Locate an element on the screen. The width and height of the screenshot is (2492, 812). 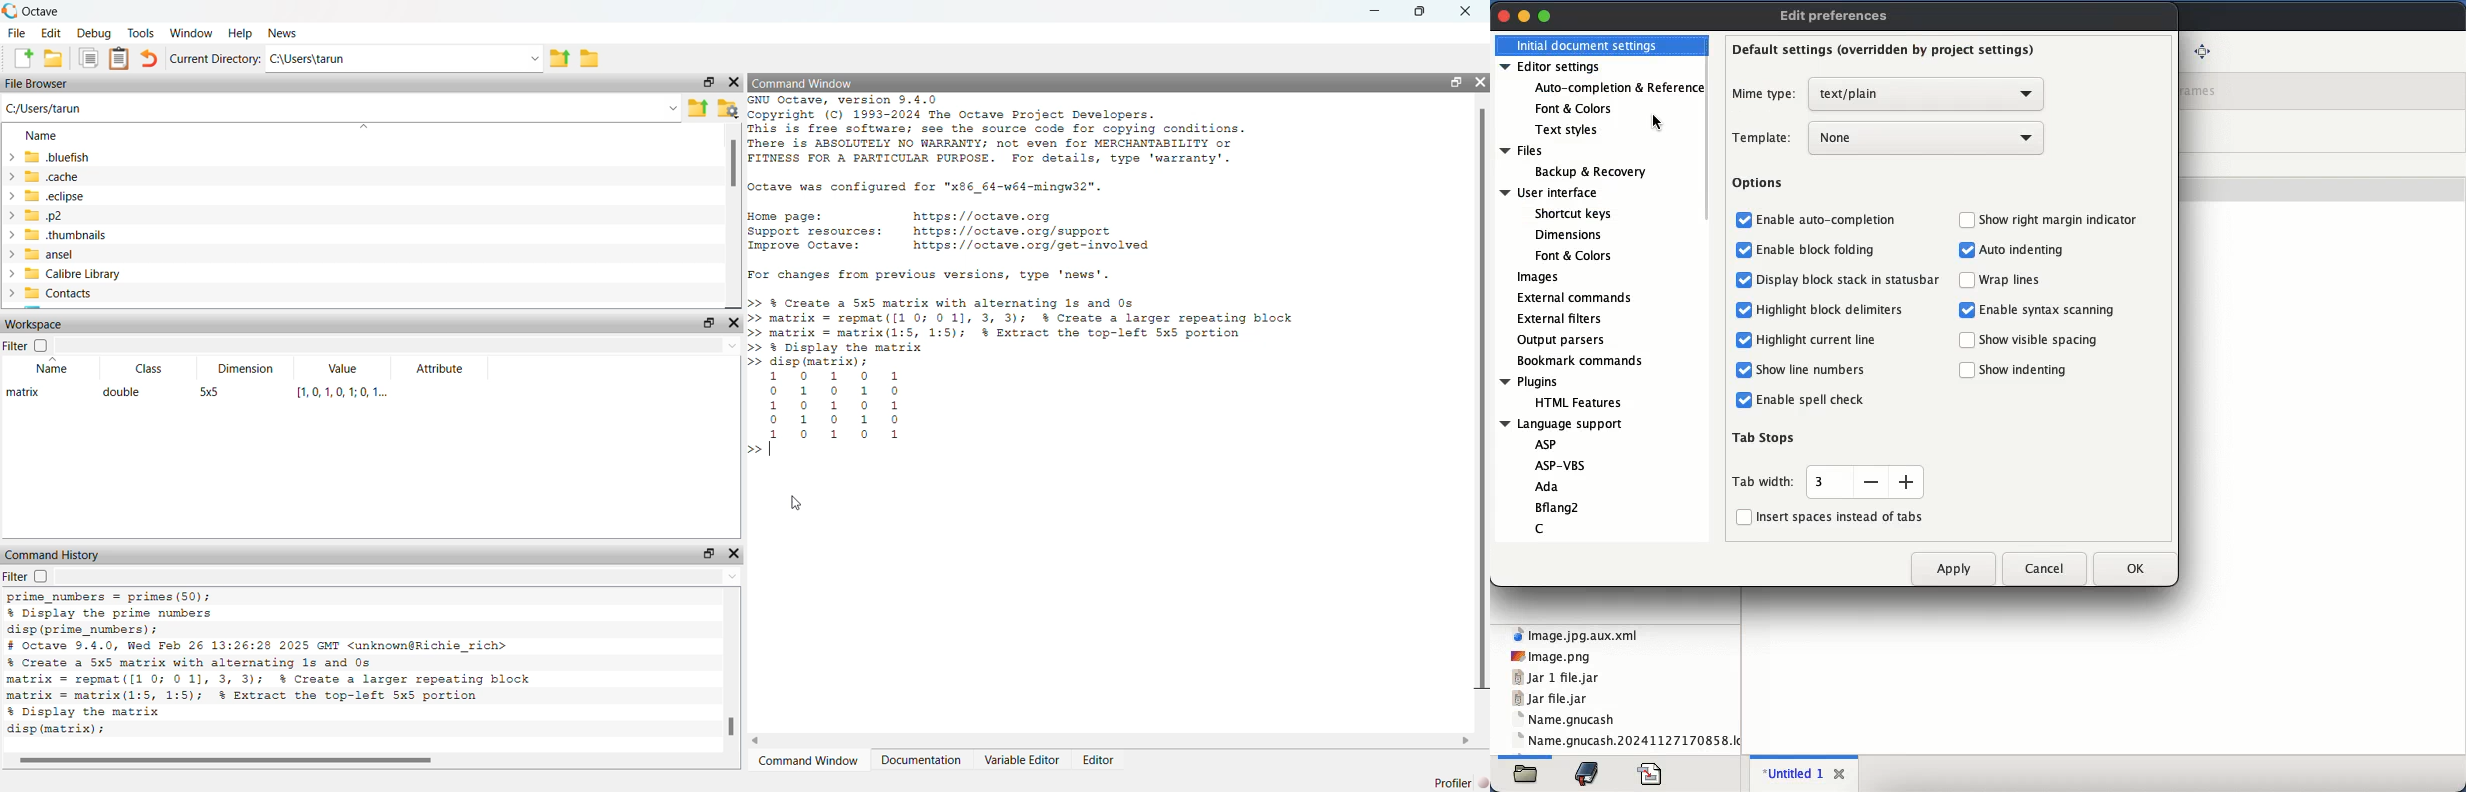
For changes from previous versions, type 'news'. is located at coordinates (933, 276).